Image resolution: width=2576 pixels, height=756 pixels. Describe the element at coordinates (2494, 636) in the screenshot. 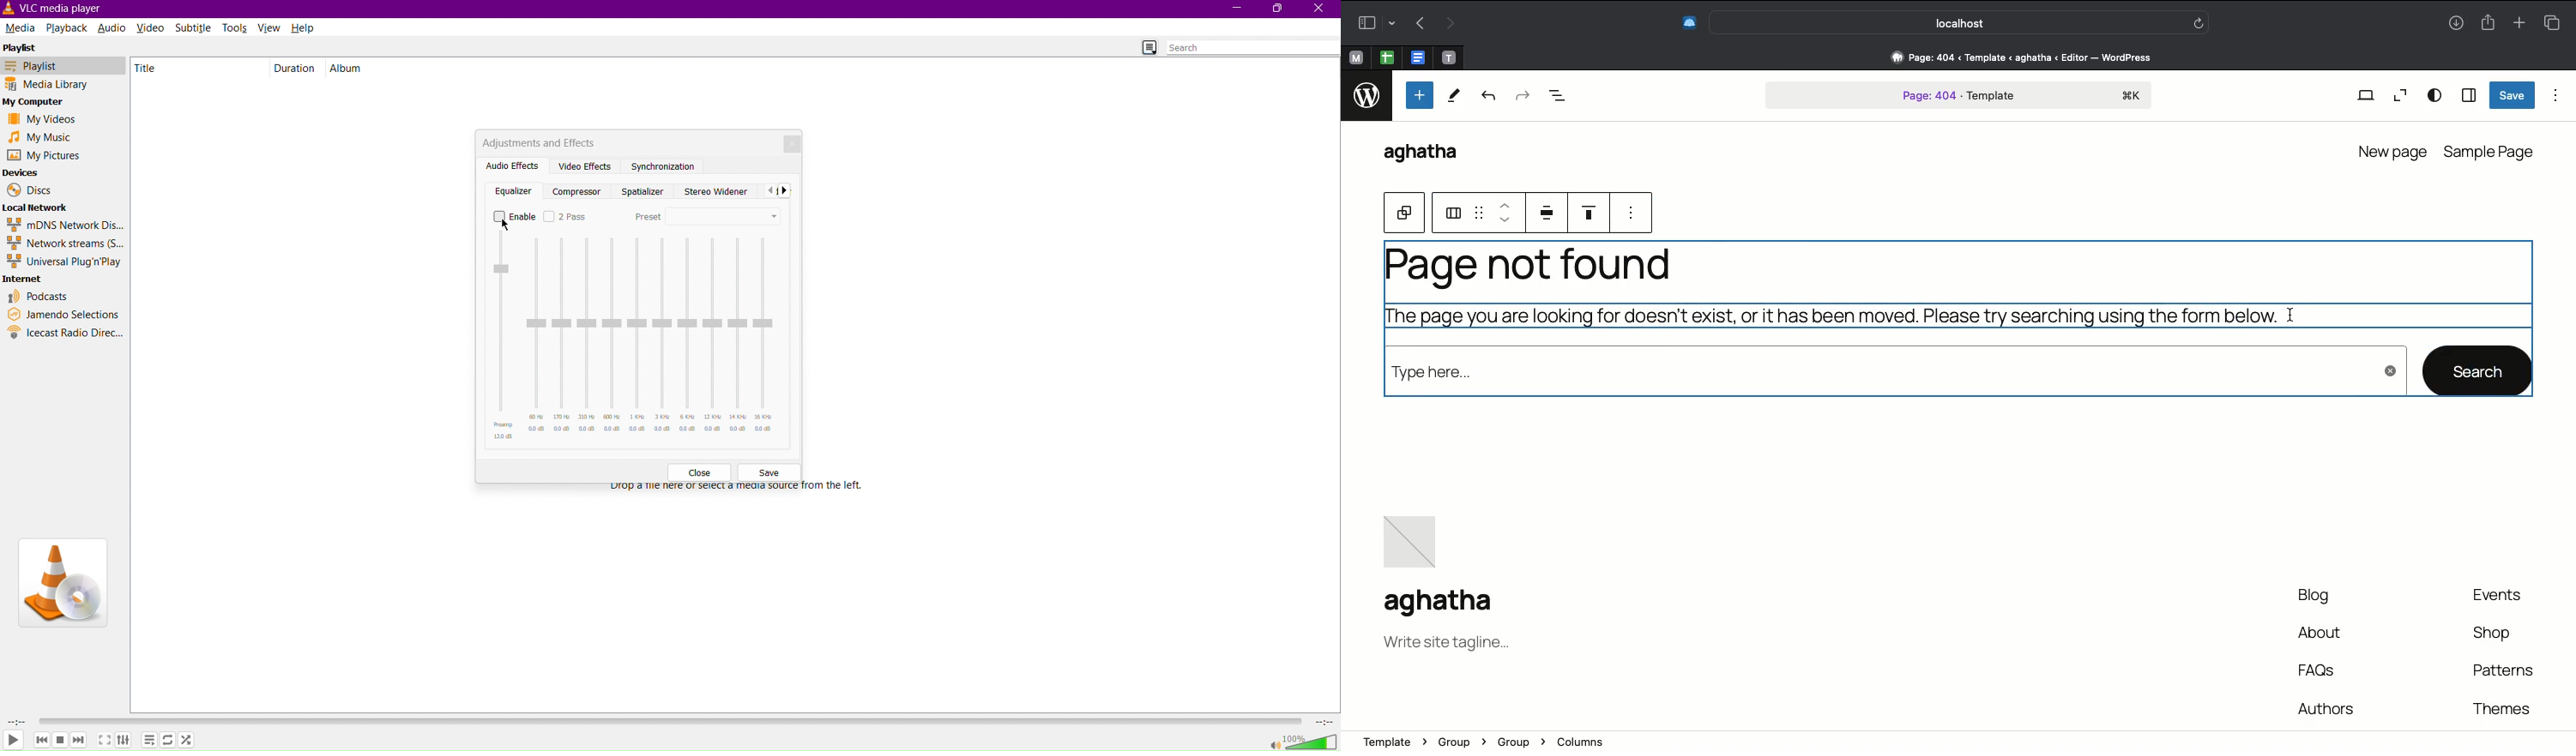

I see `Shop` at that location.